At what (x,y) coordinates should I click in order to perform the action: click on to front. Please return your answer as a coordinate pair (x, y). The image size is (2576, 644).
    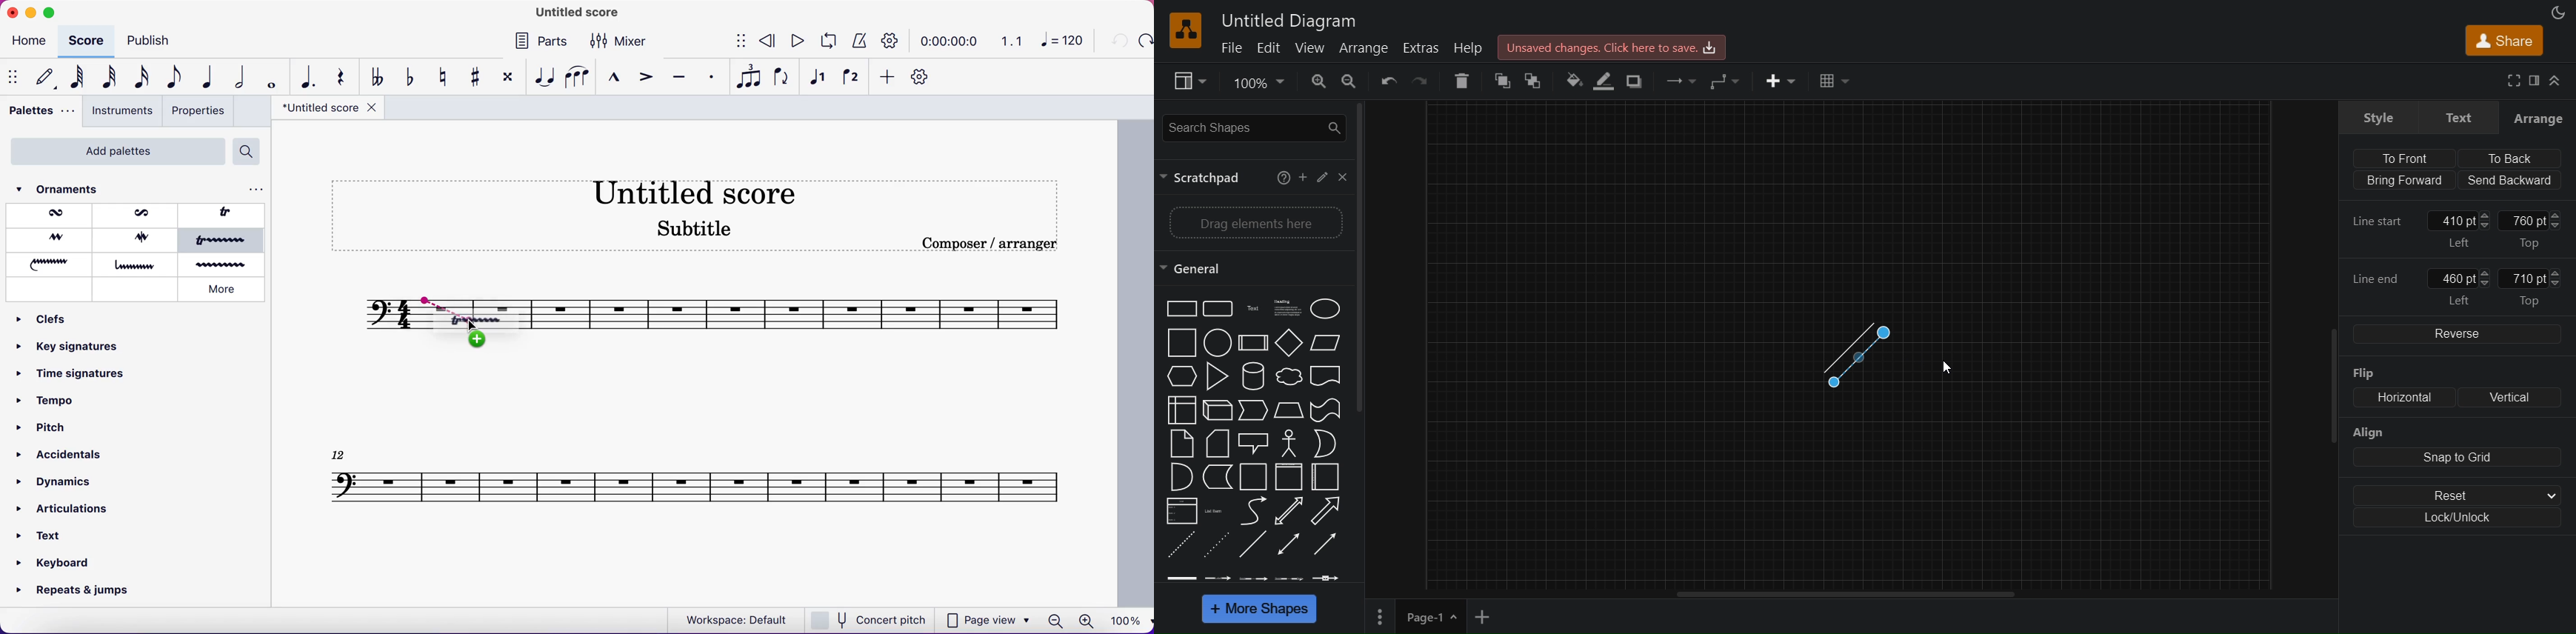
    Looking at the image, I should click on (2400, 156).